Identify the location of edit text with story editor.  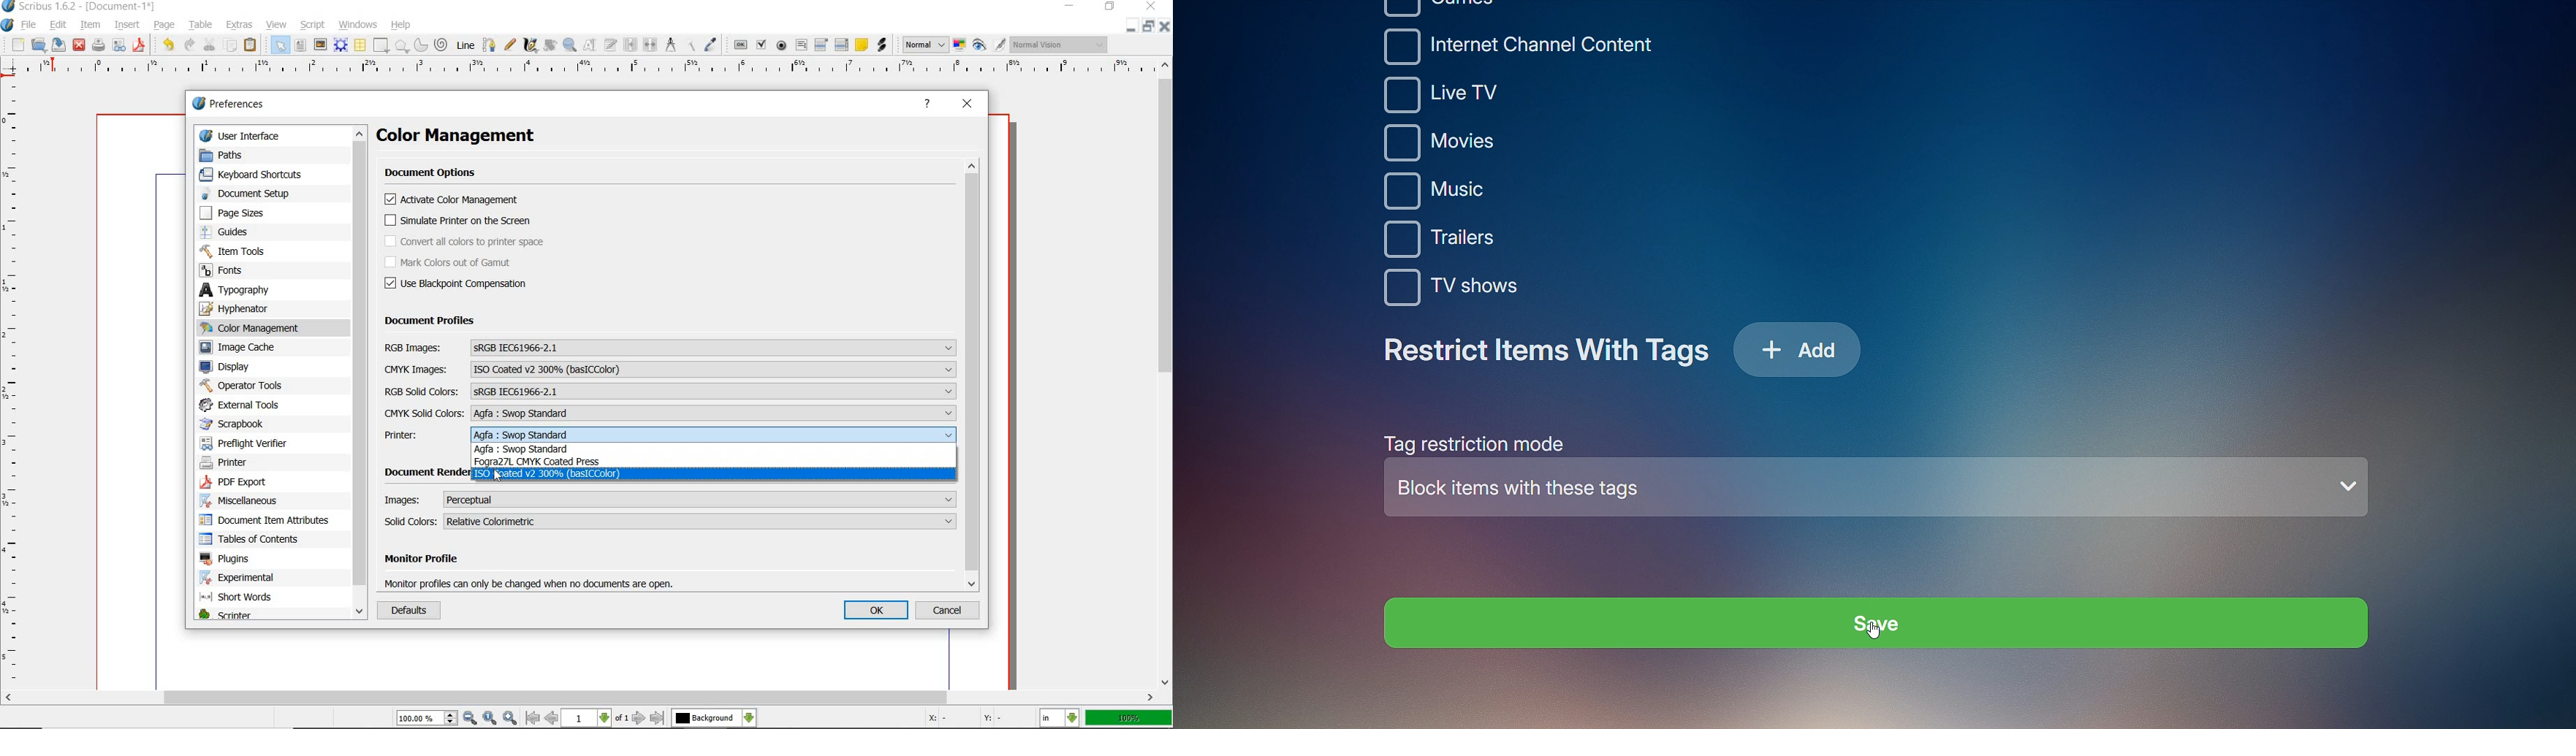
(611, 45).